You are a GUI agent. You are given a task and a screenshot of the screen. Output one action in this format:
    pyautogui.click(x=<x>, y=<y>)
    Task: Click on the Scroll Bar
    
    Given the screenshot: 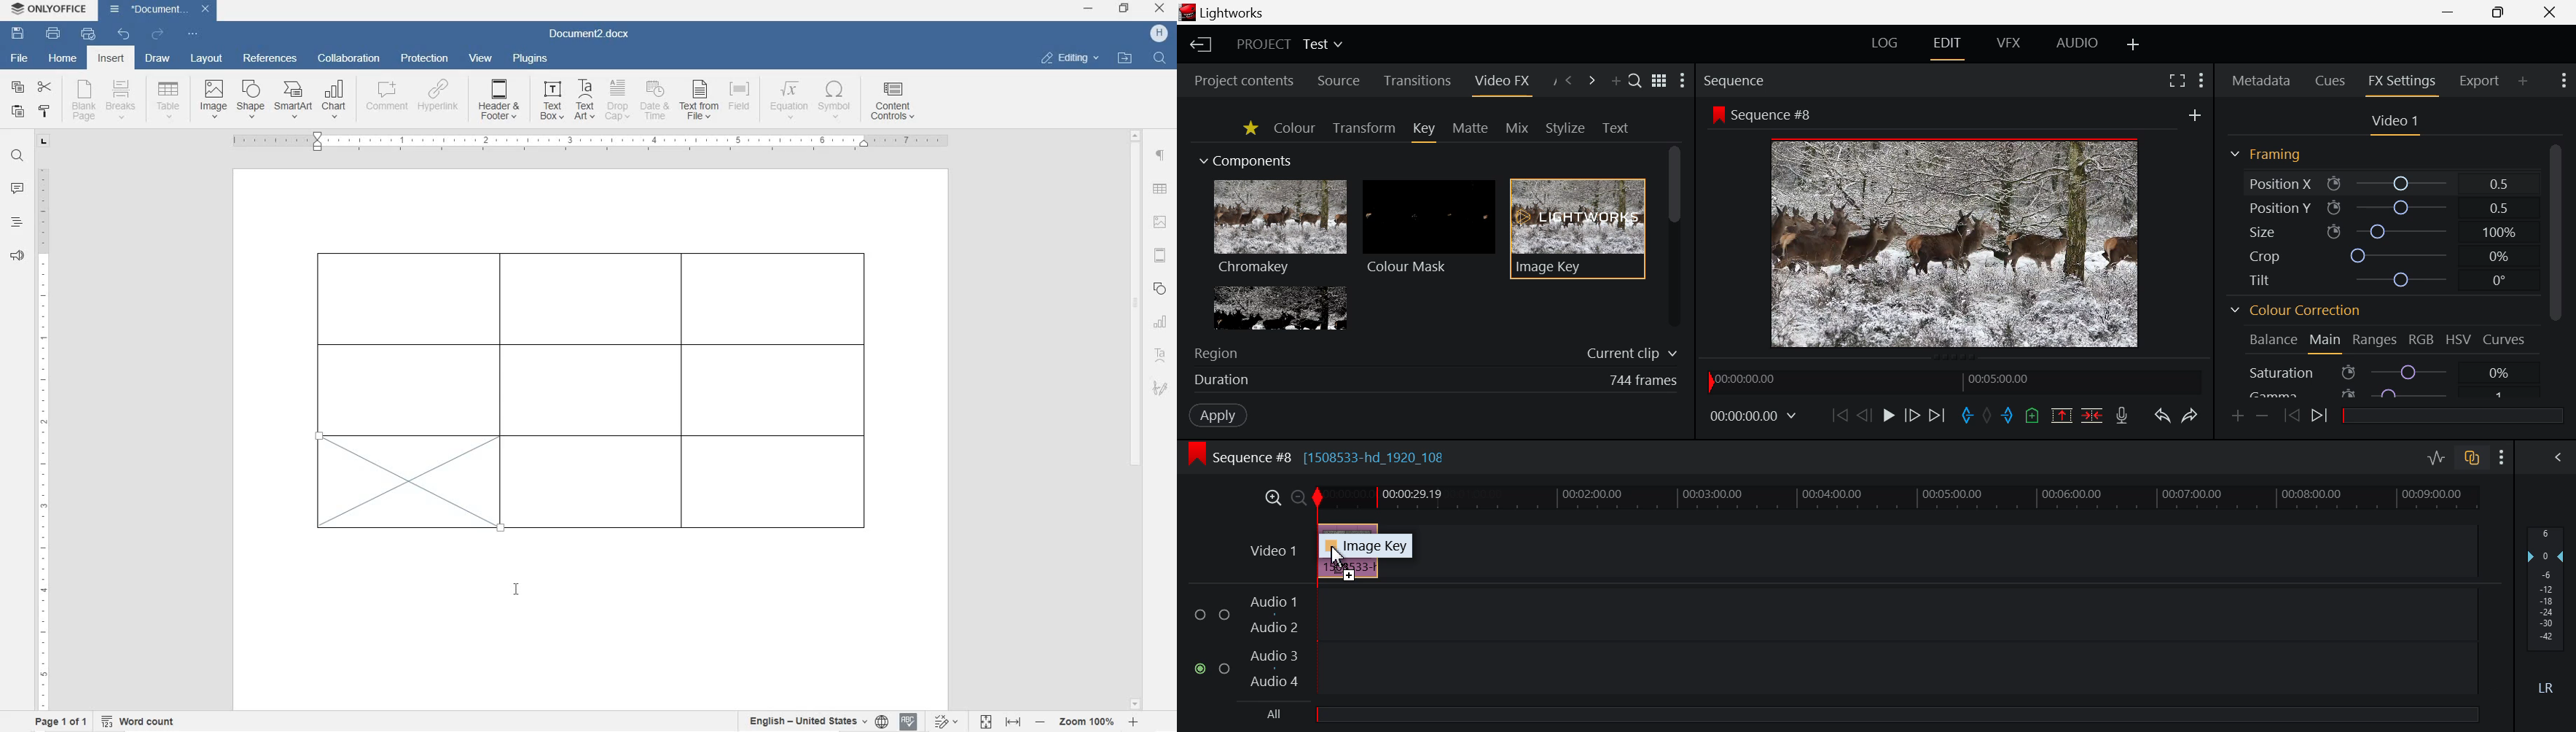 What is the action you would take?
    pyautogui.click(x=2554, y=265)
    